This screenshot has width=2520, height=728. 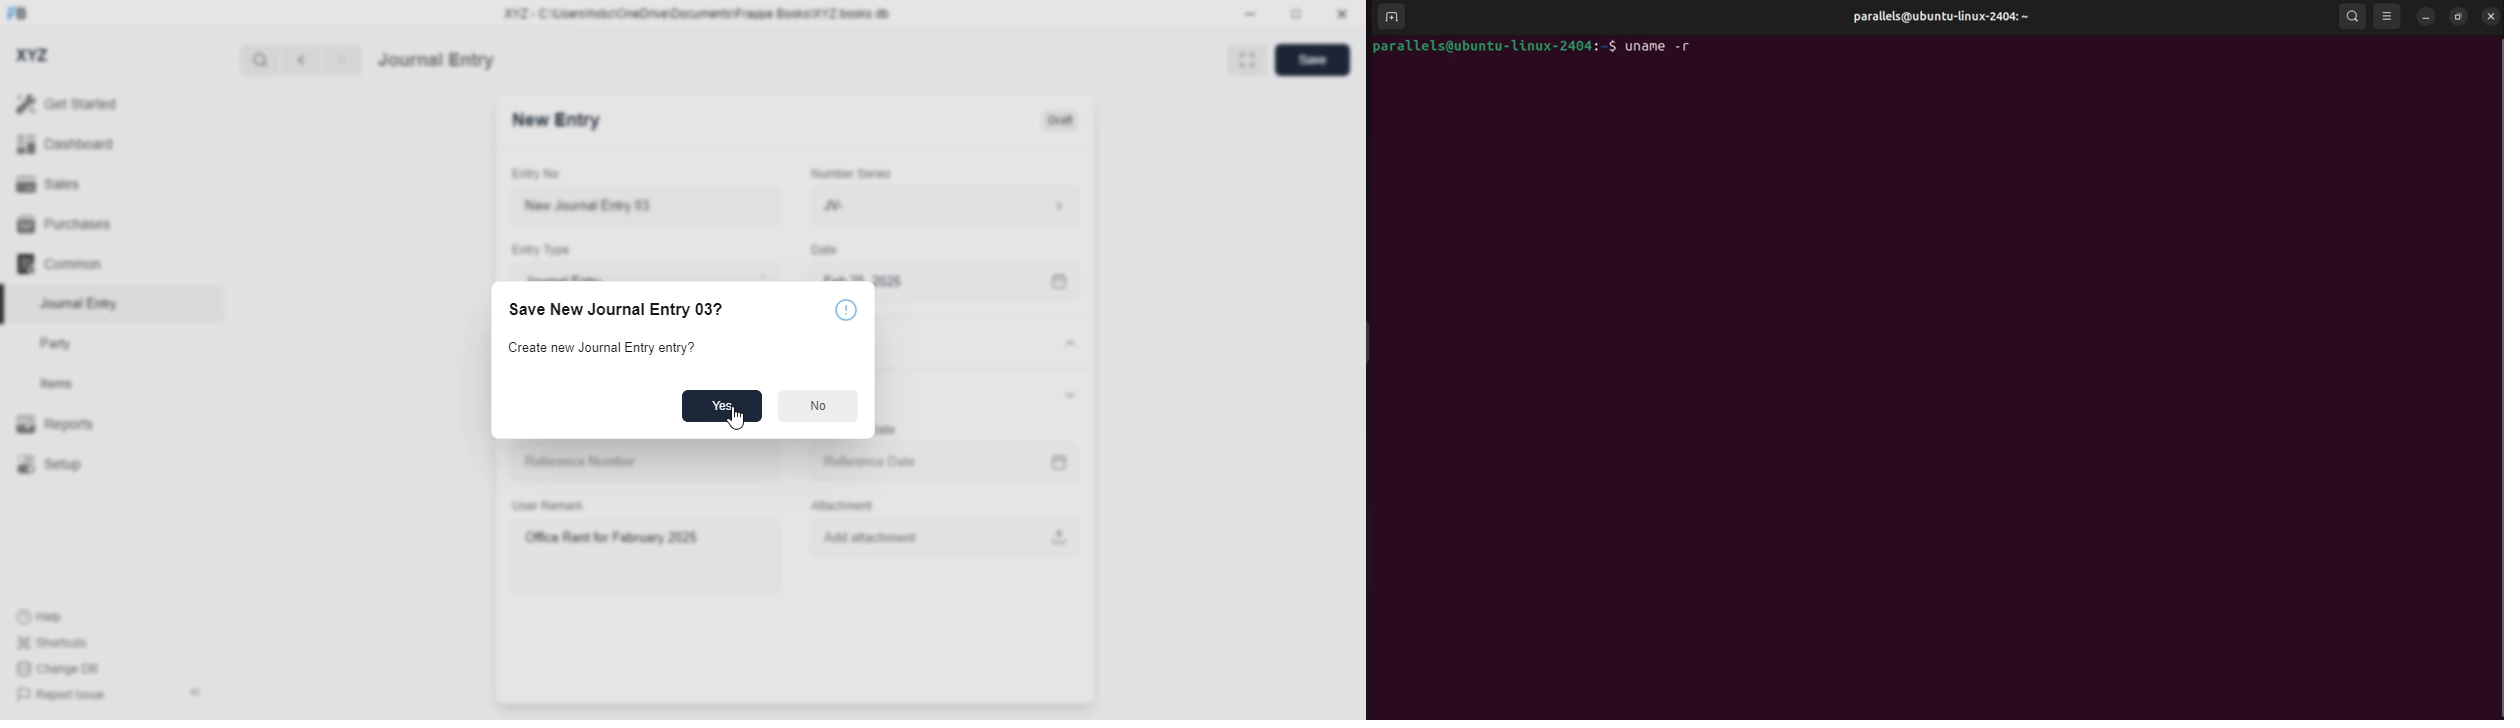 What do you see at coordinates (846, 173) in the screenshot?
I see `number series` at bounding box center [846, 173].